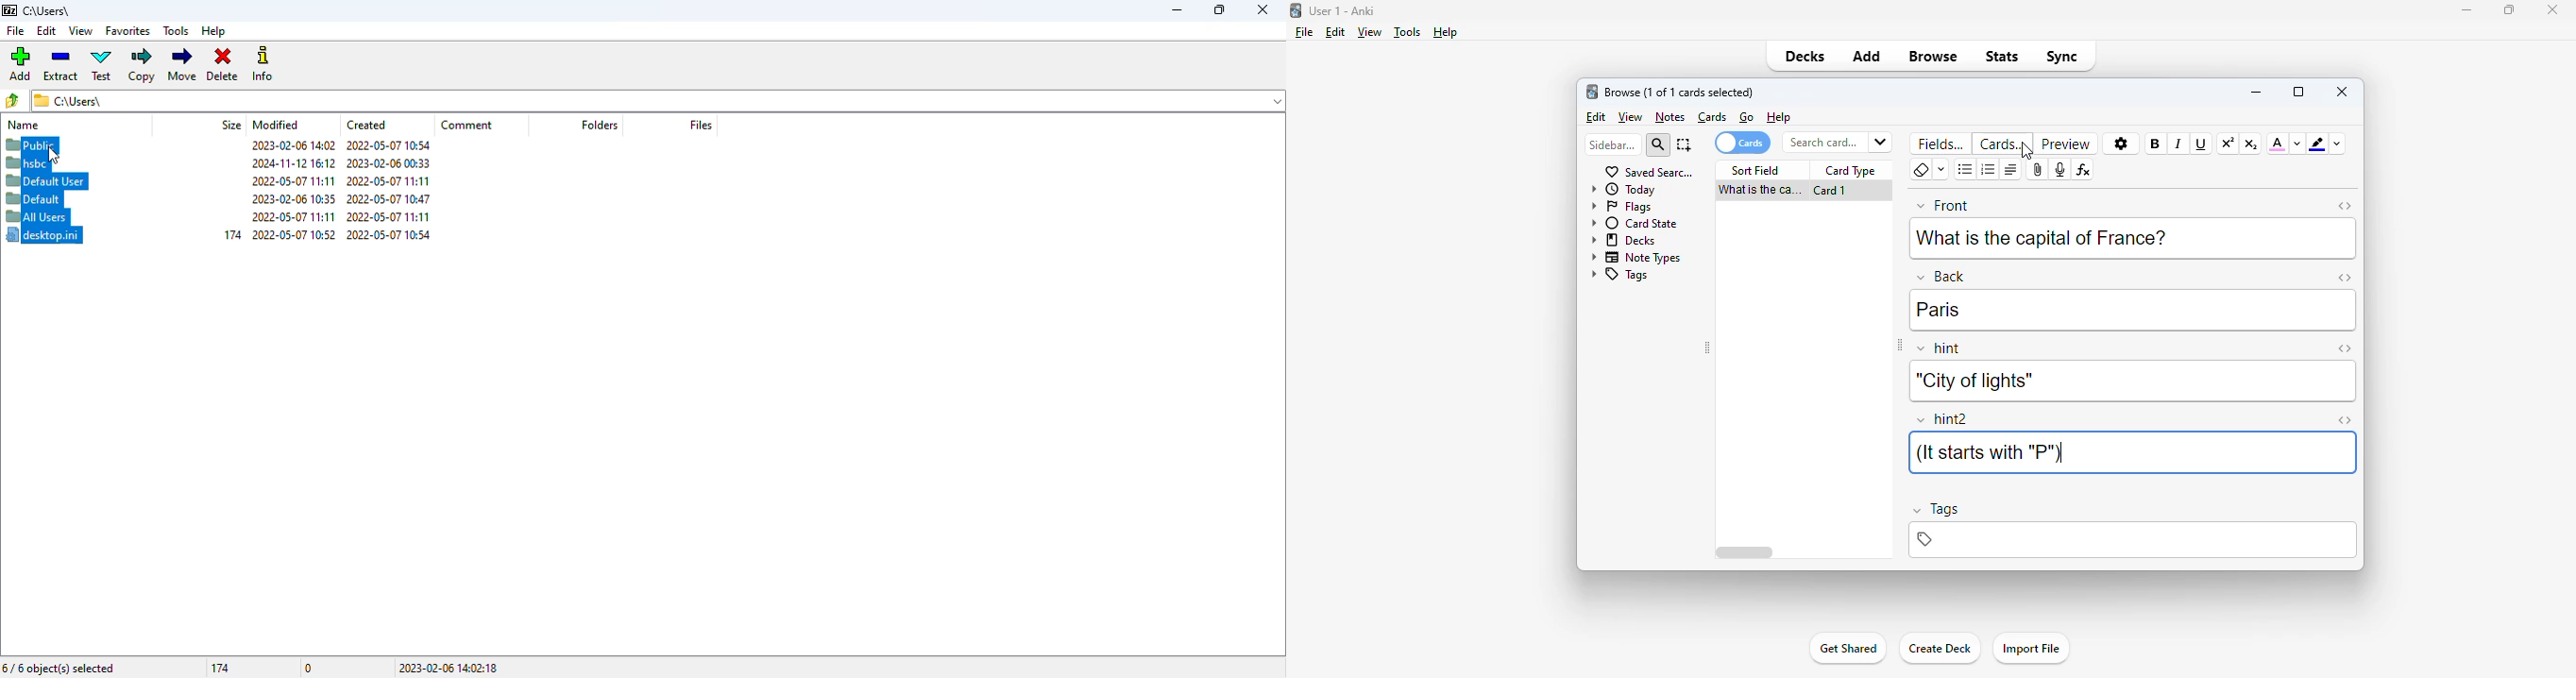 This screenshot has width=2576, height=700. What do you see at coordinates (2003, 56) in the screenshot?
I see `stats` at bounding box center [2003, 56].